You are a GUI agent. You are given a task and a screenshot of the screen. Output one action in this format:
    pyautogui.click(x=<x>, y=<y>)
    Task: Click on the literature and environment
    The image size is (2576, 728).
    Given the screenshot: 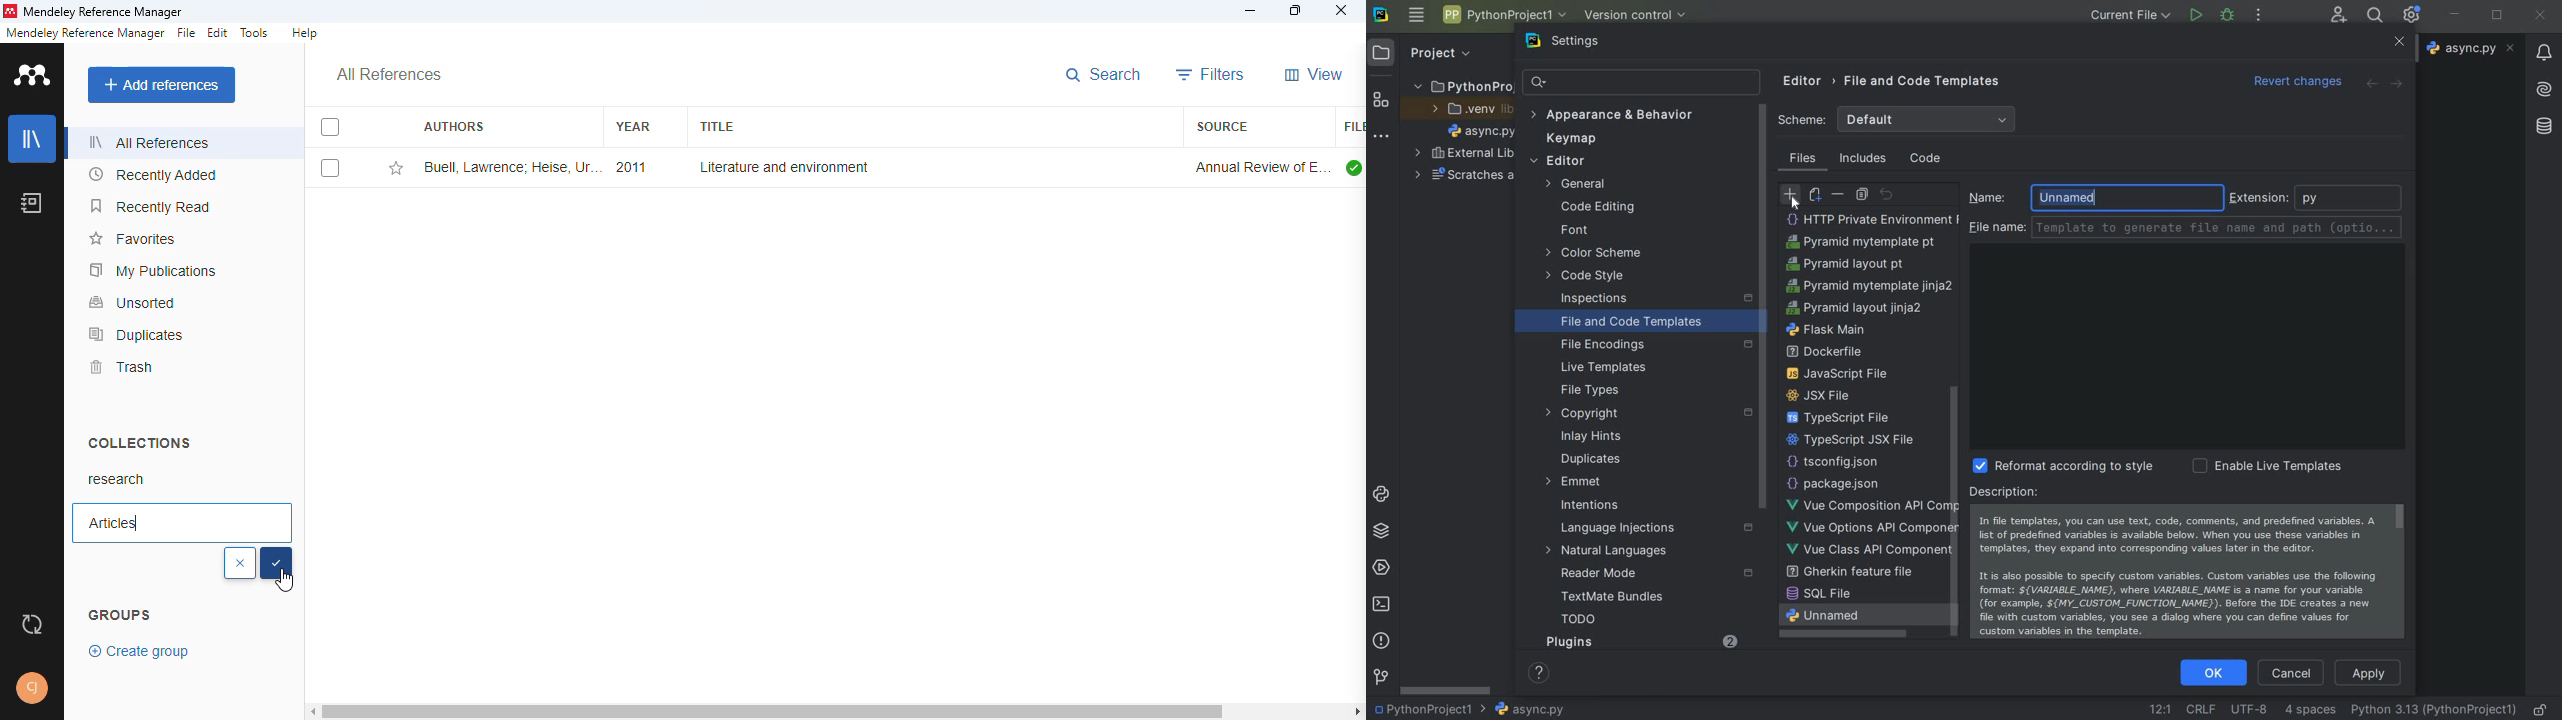 What is the action you would take?
    pyautogui.click(x=782, y=167)
    